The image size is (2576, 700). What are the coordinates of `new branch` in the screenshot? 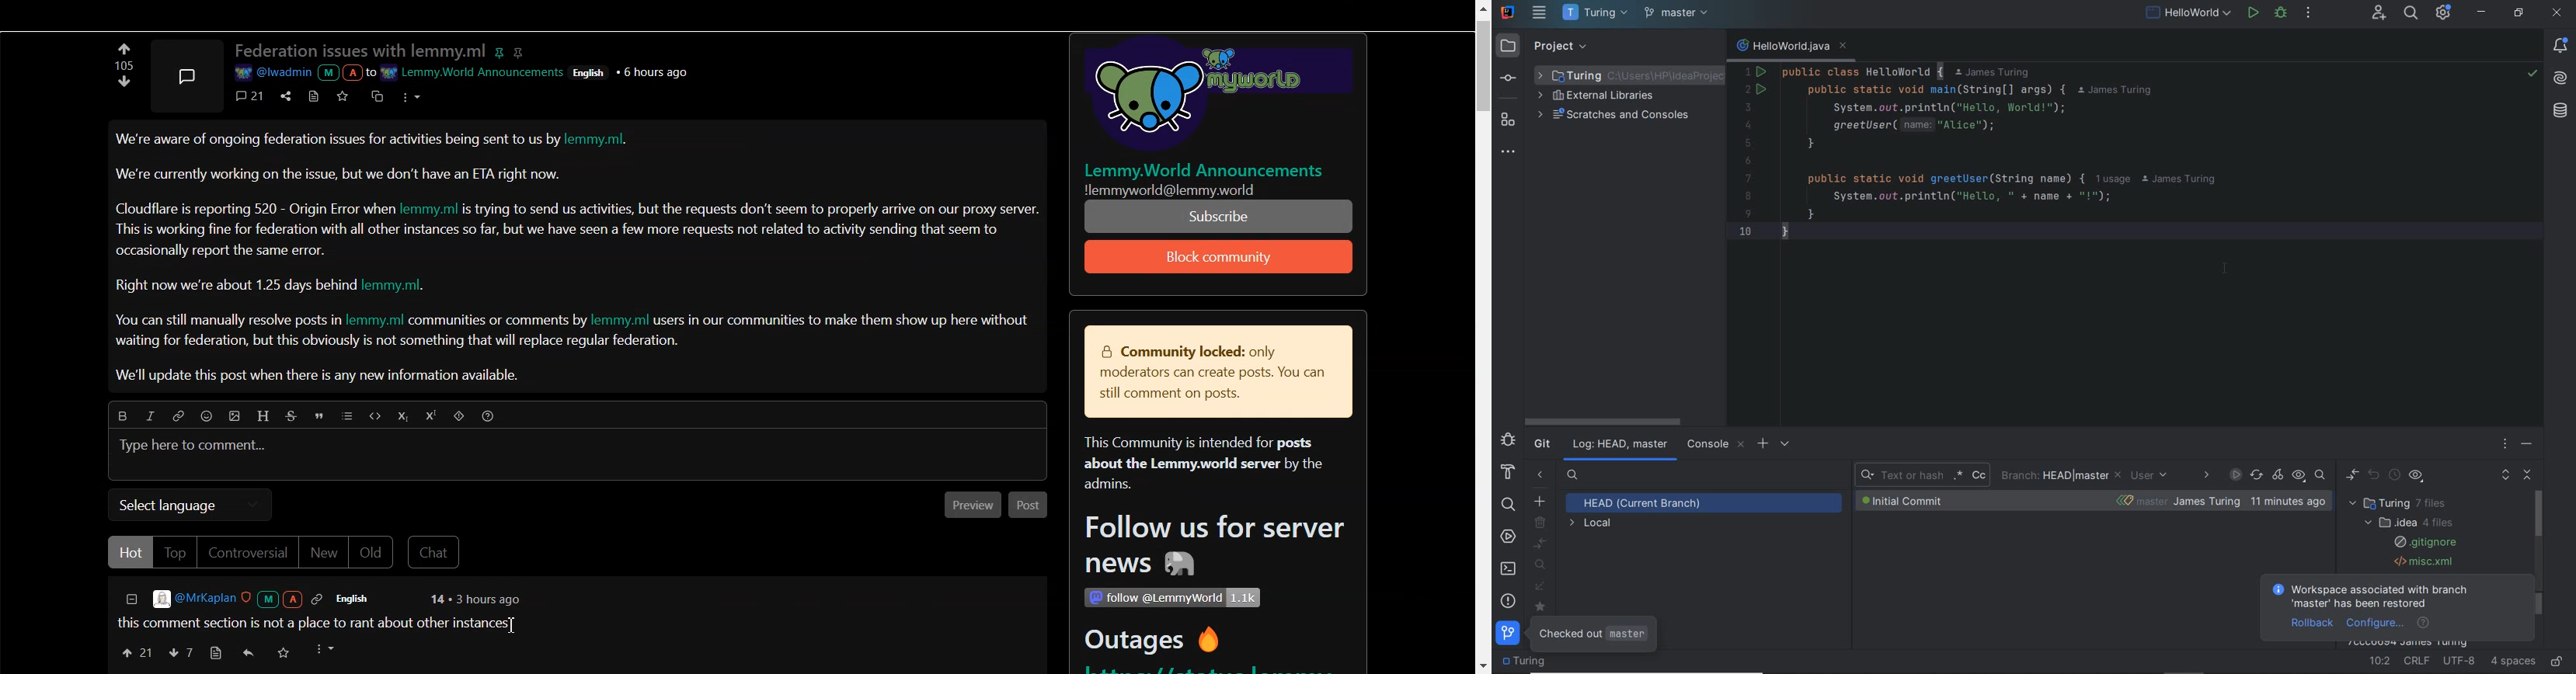 It's located at (1540, 500).